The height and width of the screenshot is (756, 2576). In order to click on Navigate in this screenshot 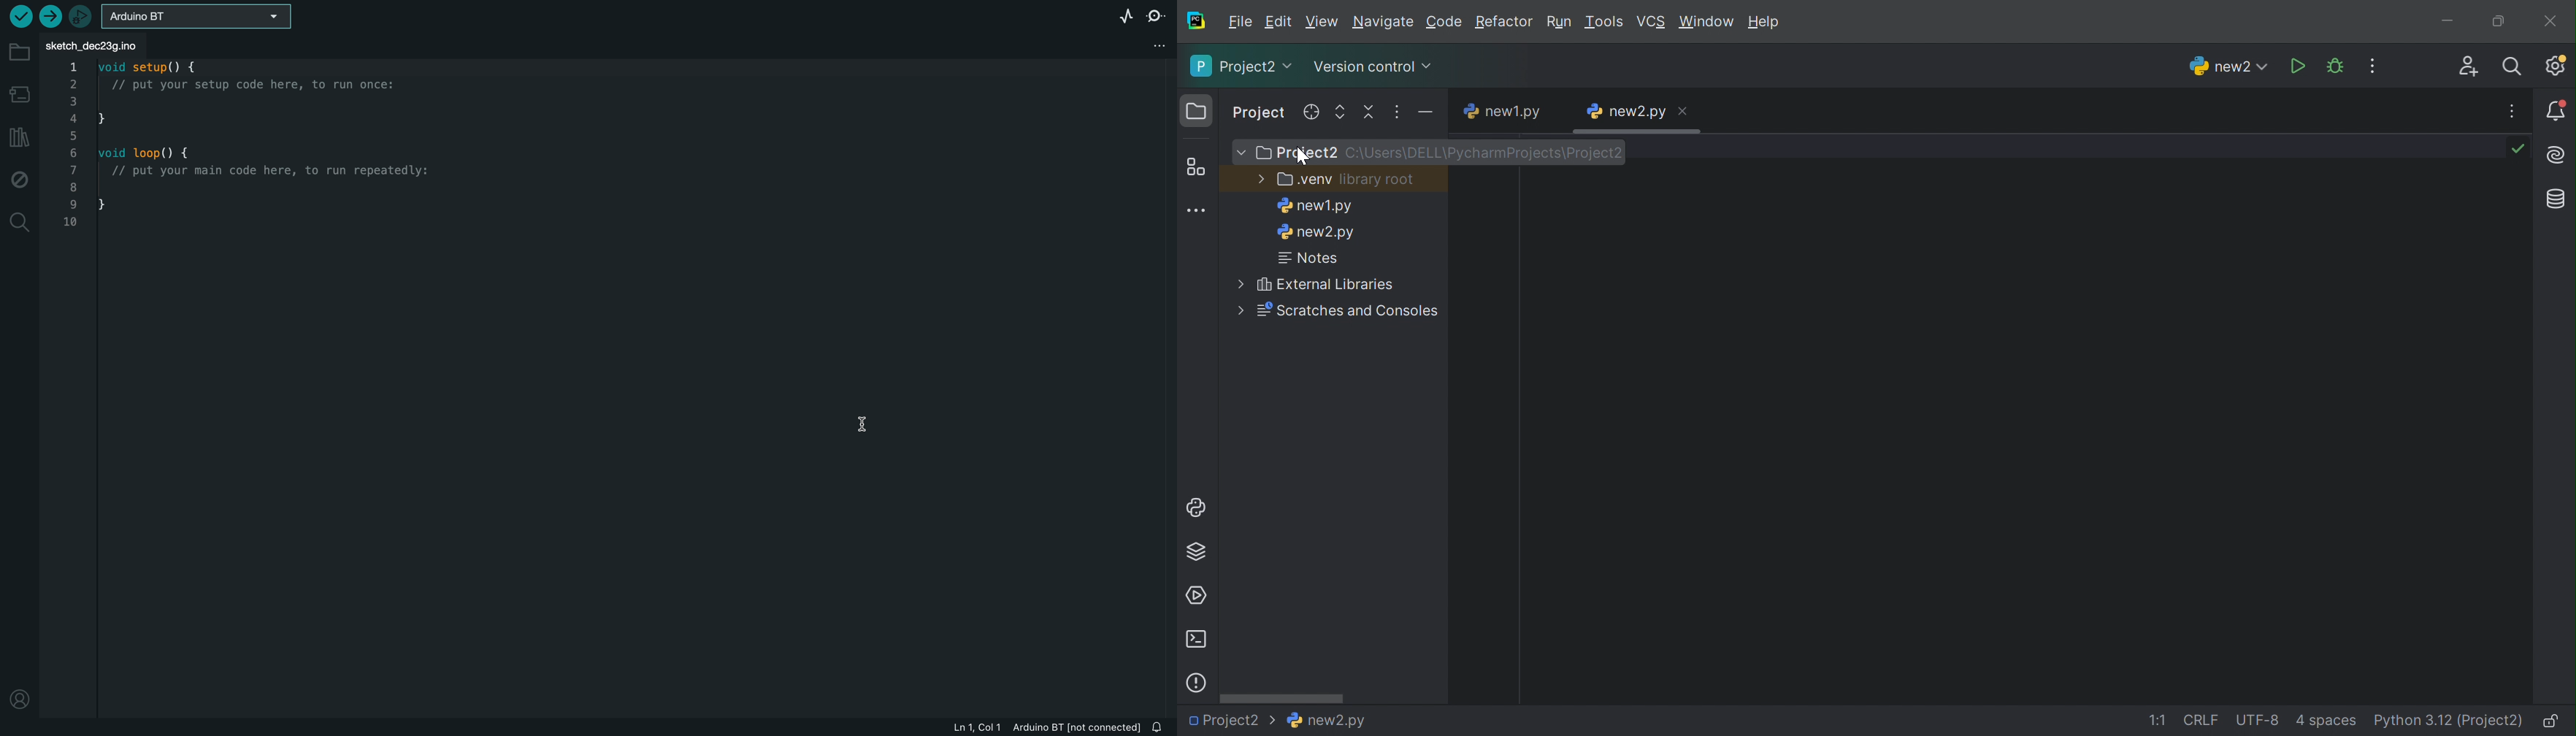, I will do `click(1385, 22)`.